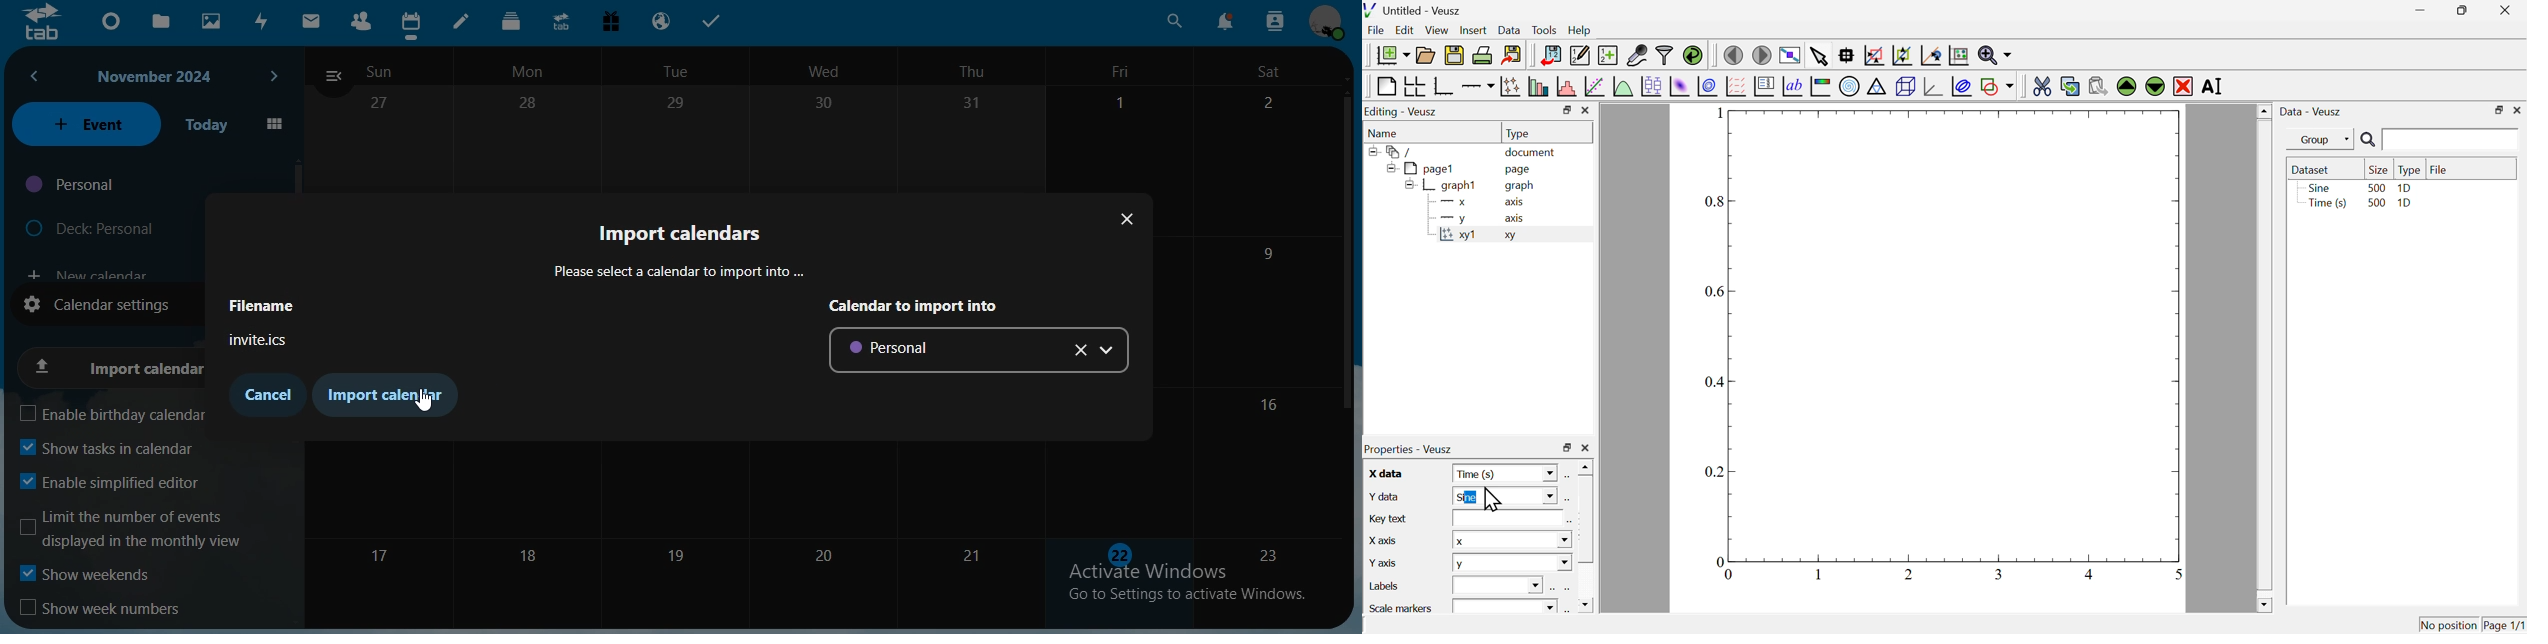 The height and width of the screenshot is (644, 2548). What do you see at coordinates (1386, 561) in the screenshot?
I see `y axis` at bounding box center [1386, 561].